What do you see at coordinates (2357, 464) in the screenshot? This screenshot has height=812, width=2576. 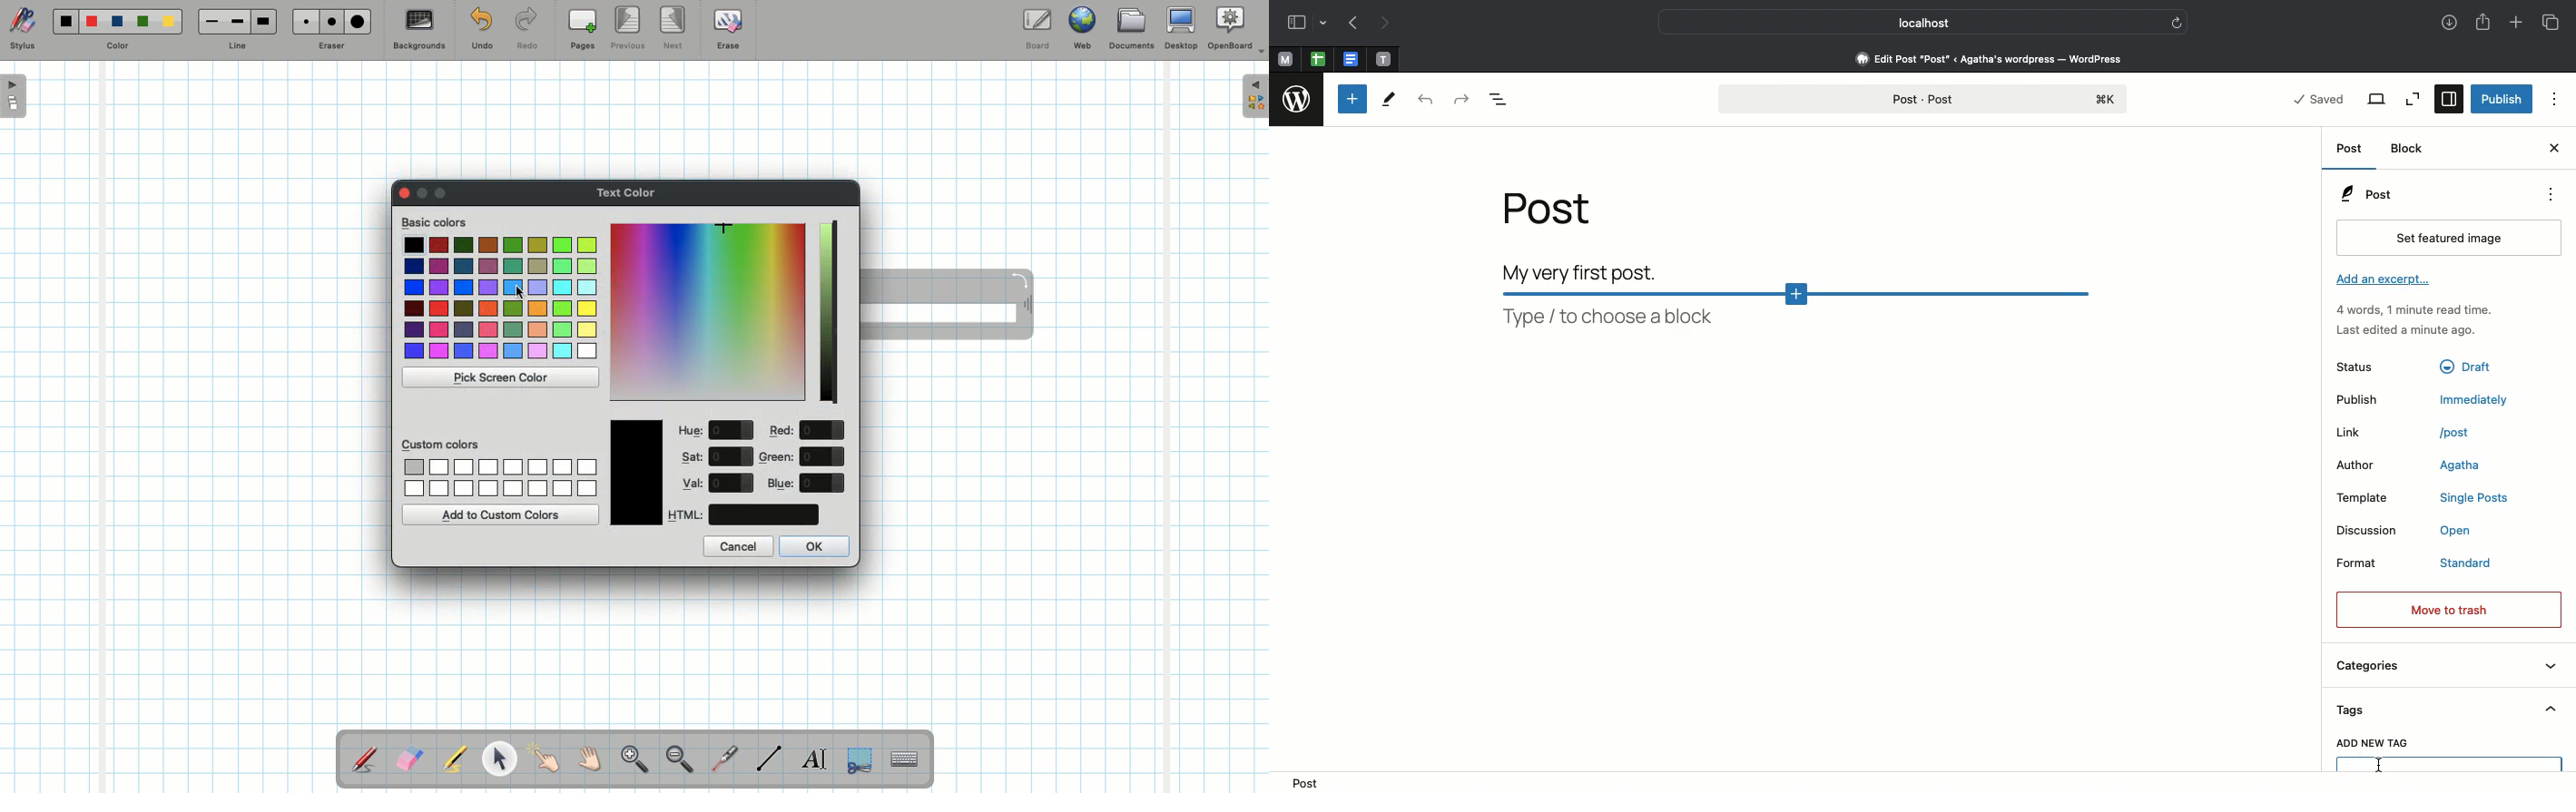 I see `Author` at bounding box center [2357, 464].